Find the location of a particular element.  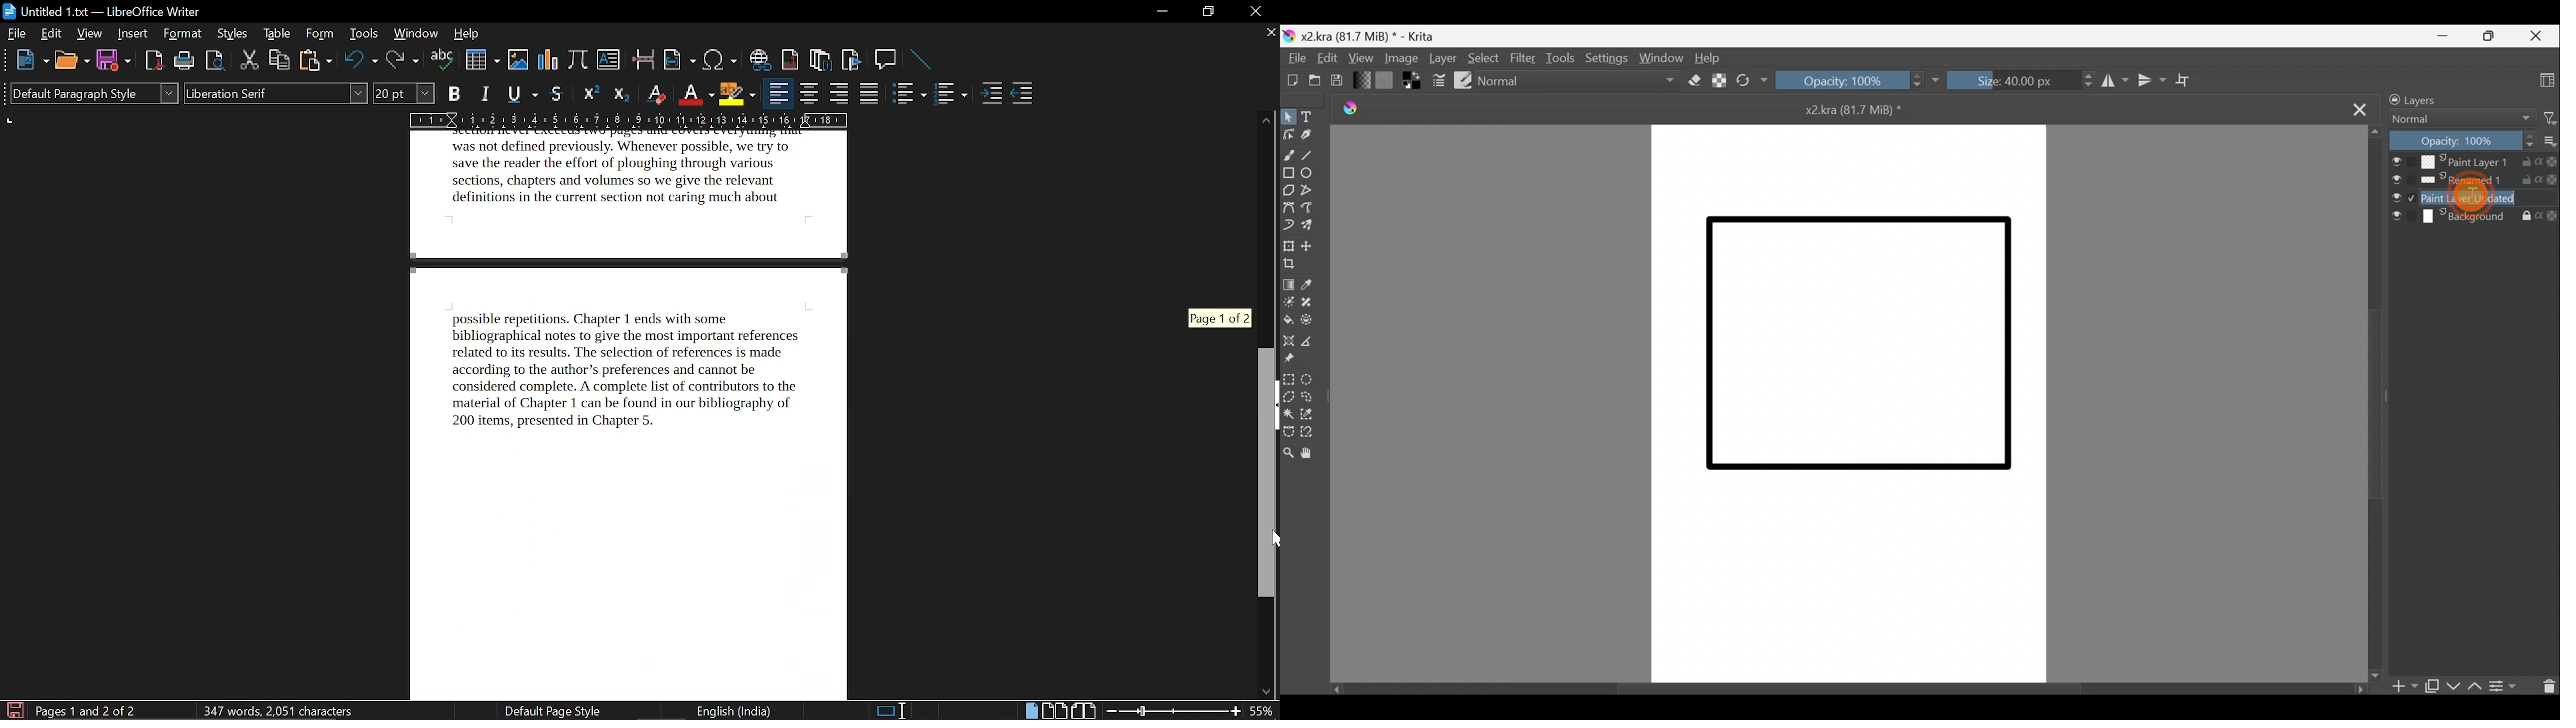

close current tab is located at coordinates (1269, 35).